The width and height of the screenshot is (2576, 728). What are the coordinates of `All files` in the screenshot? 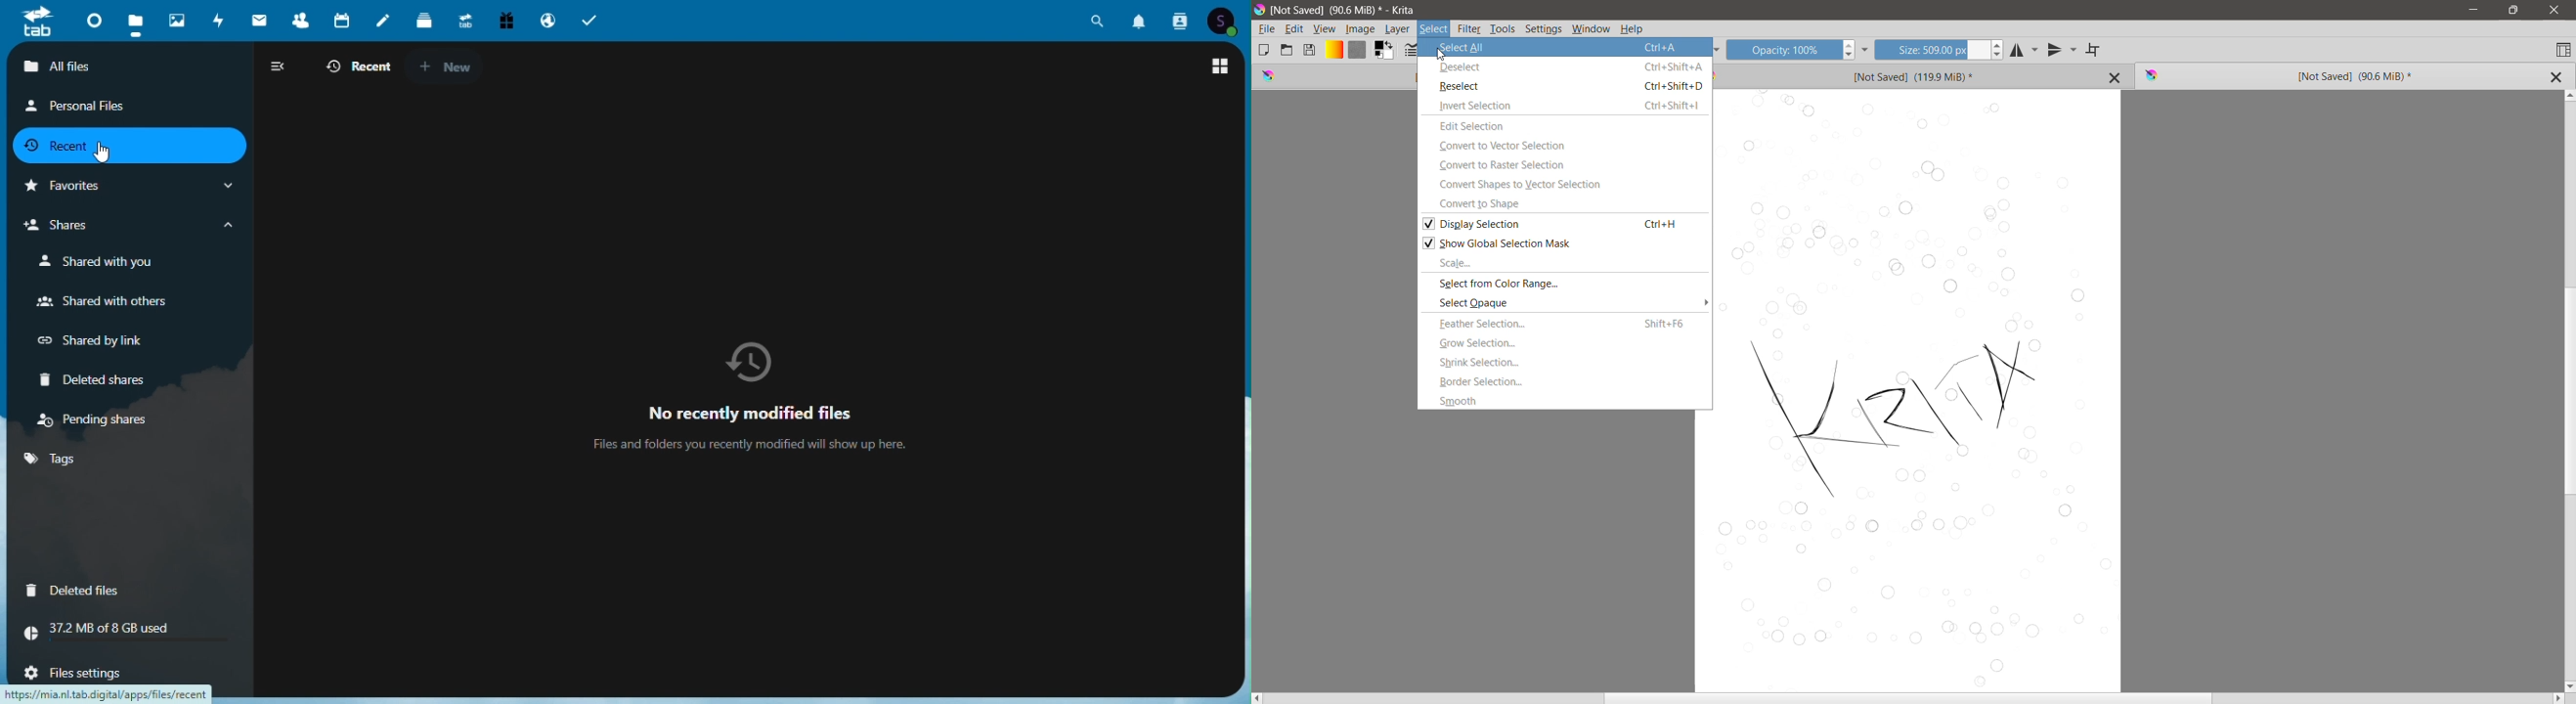 It's located at (134, 67).